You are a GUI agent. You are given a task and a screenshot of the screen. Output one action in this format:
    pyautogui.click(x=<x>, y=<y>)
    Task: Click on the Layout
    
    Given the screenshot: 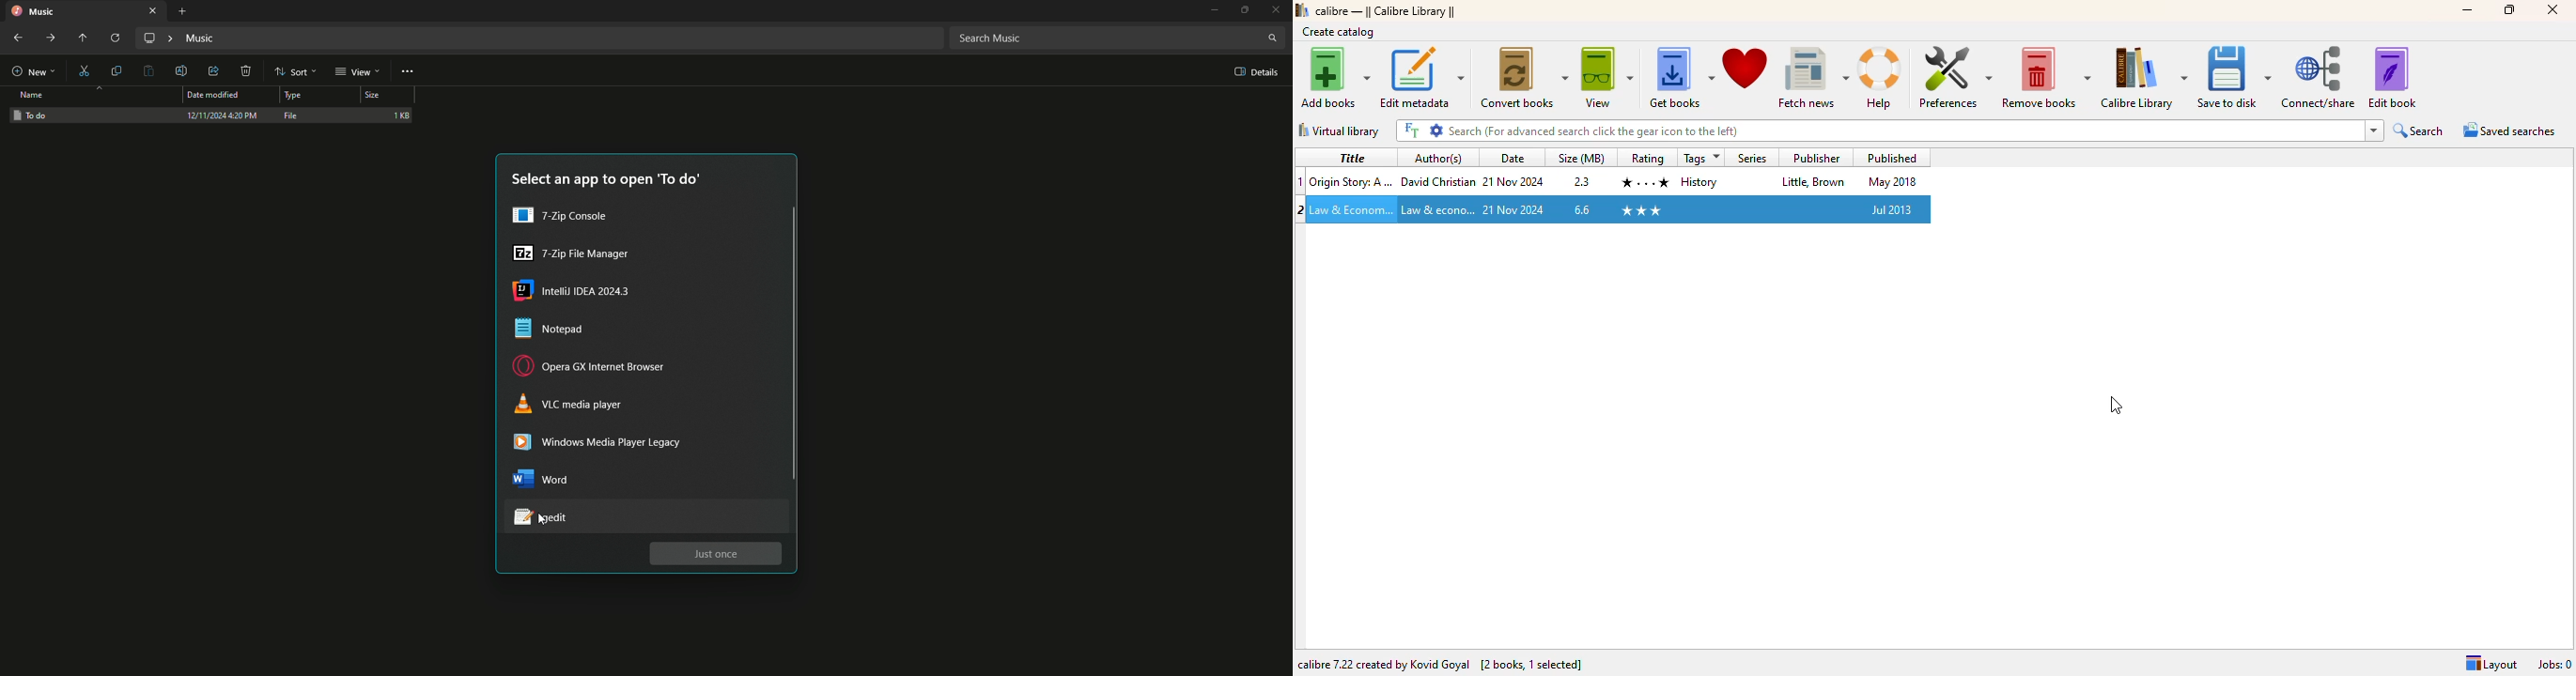 What is the action you would take?
    pyautogui.click(x=2492, y=664)
    